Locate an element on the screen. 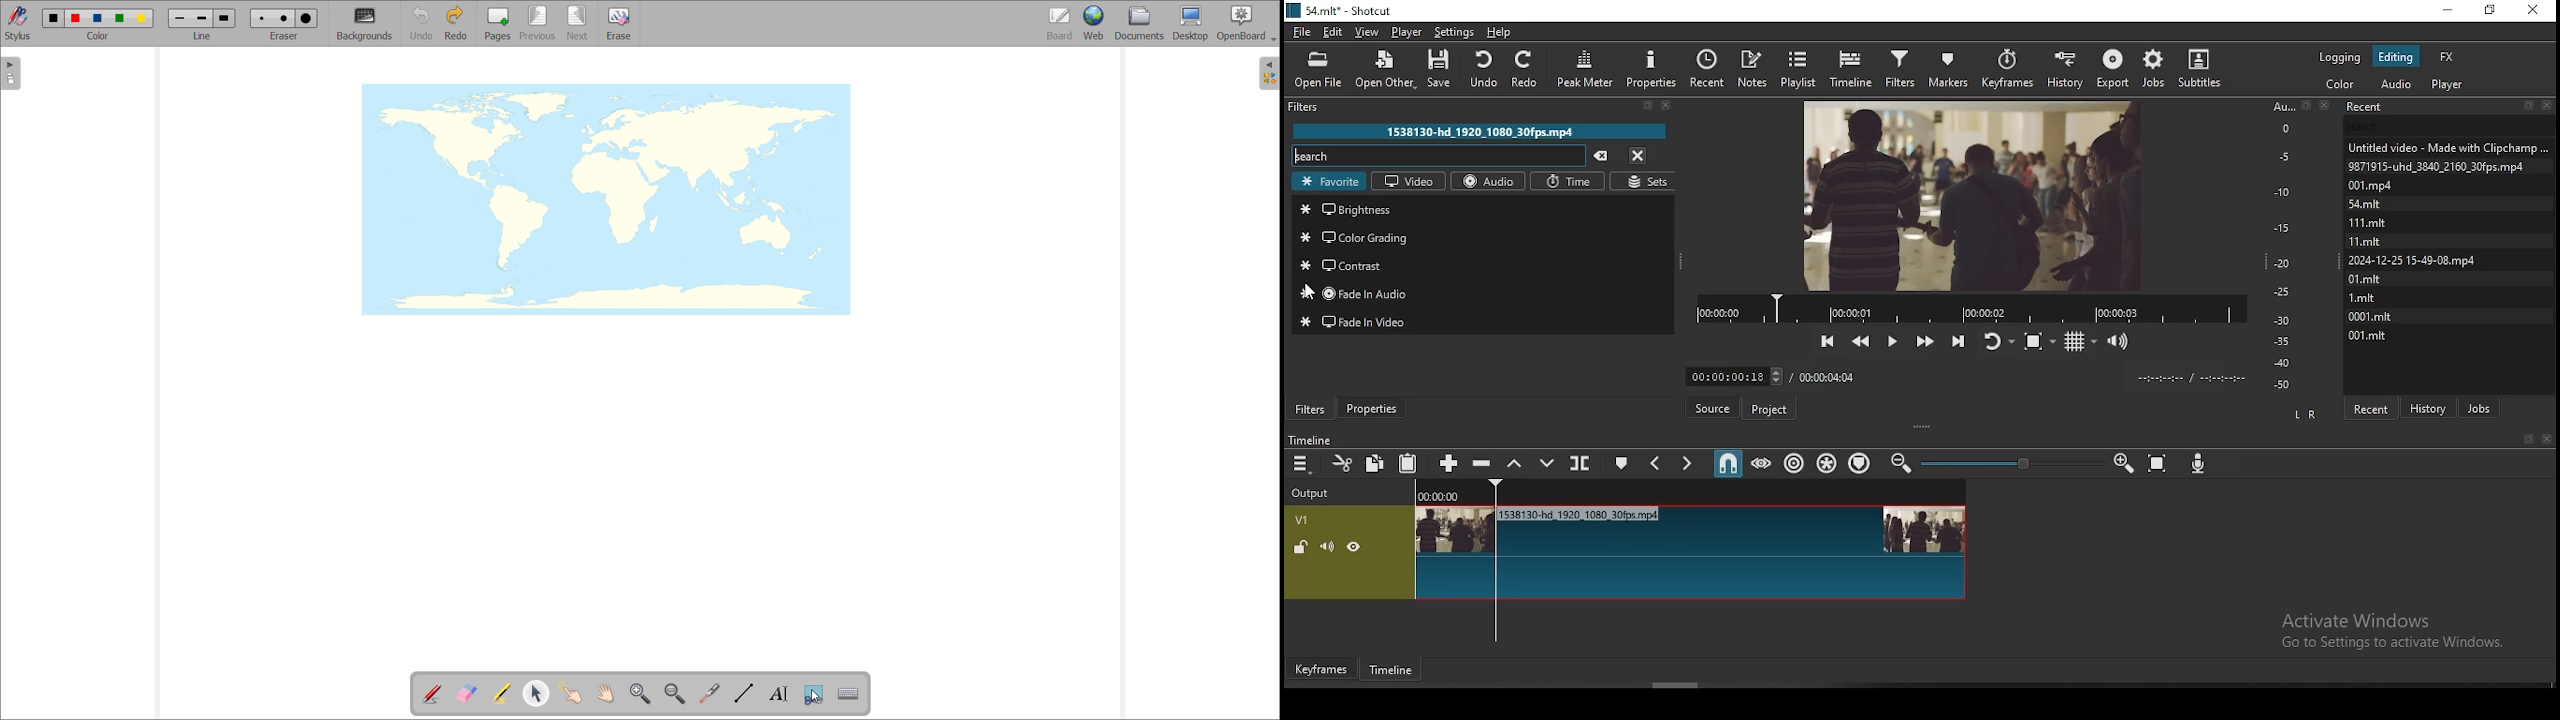 The height and width of the screenshot is (728, 2576). play quickly backwards is located at coordinates (1862, 341).